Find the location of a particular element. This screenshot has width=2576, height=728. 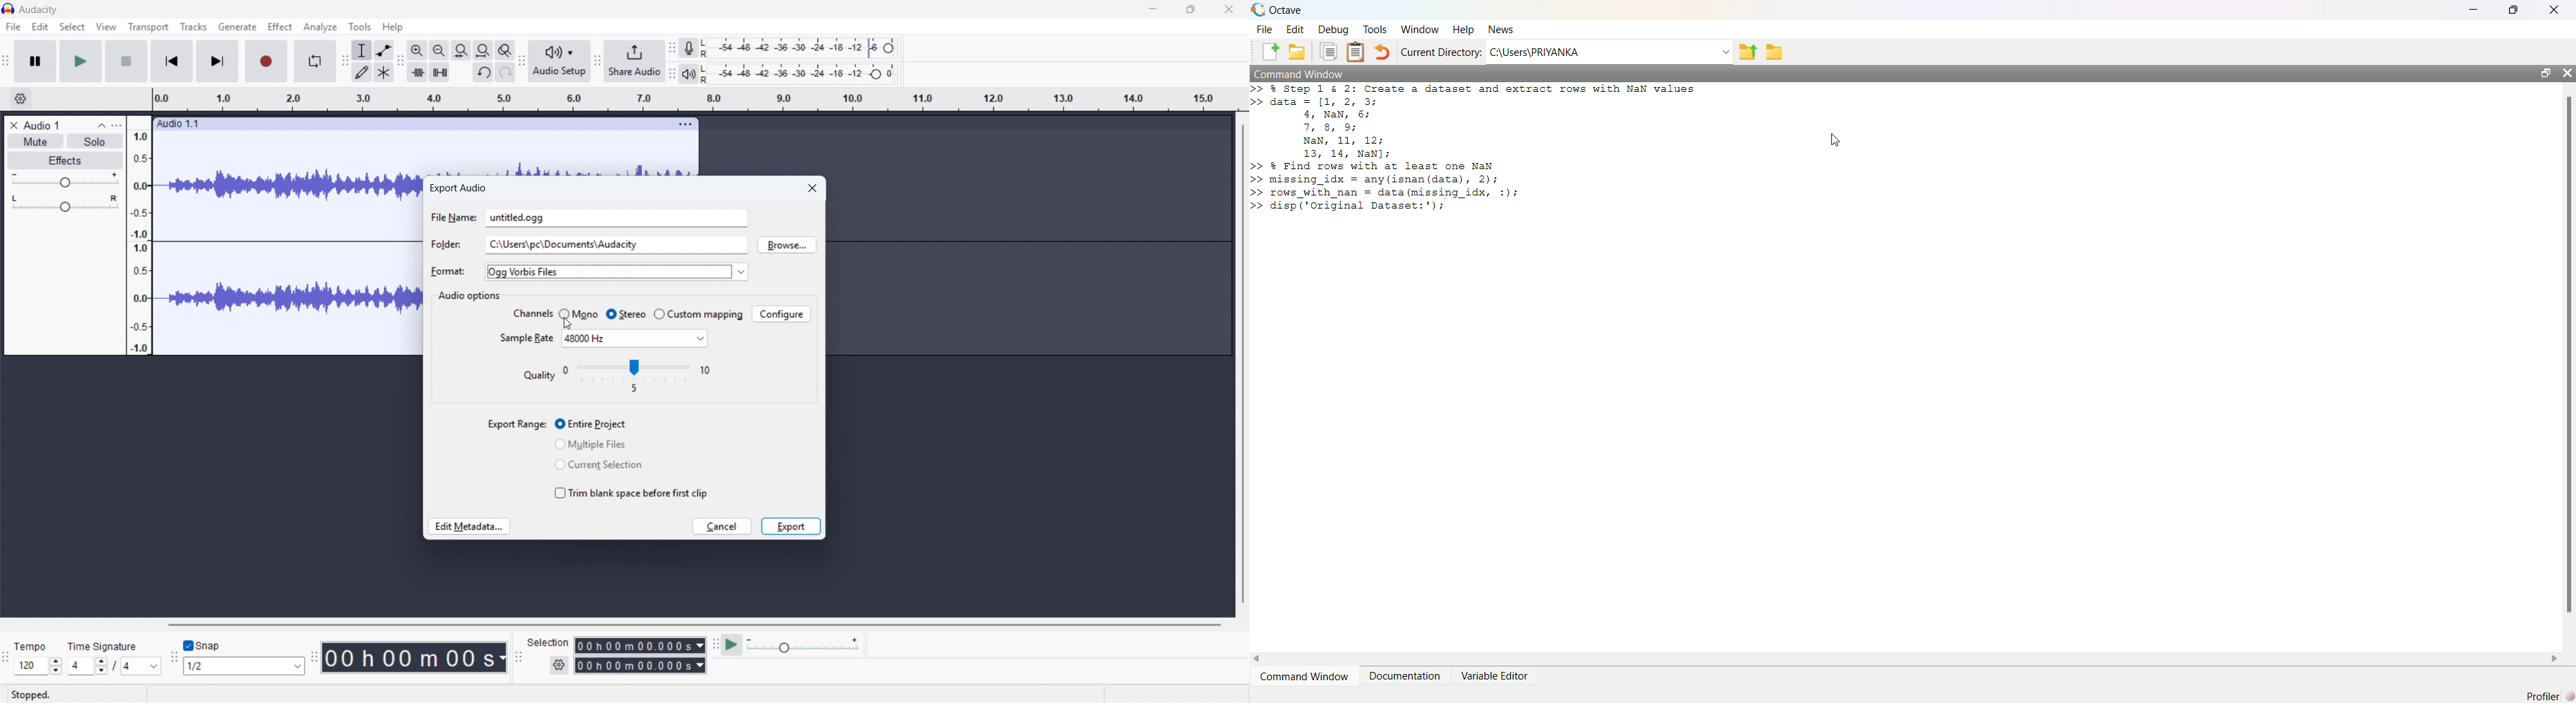

Fit selection to width is located at coordinates (462, 49).